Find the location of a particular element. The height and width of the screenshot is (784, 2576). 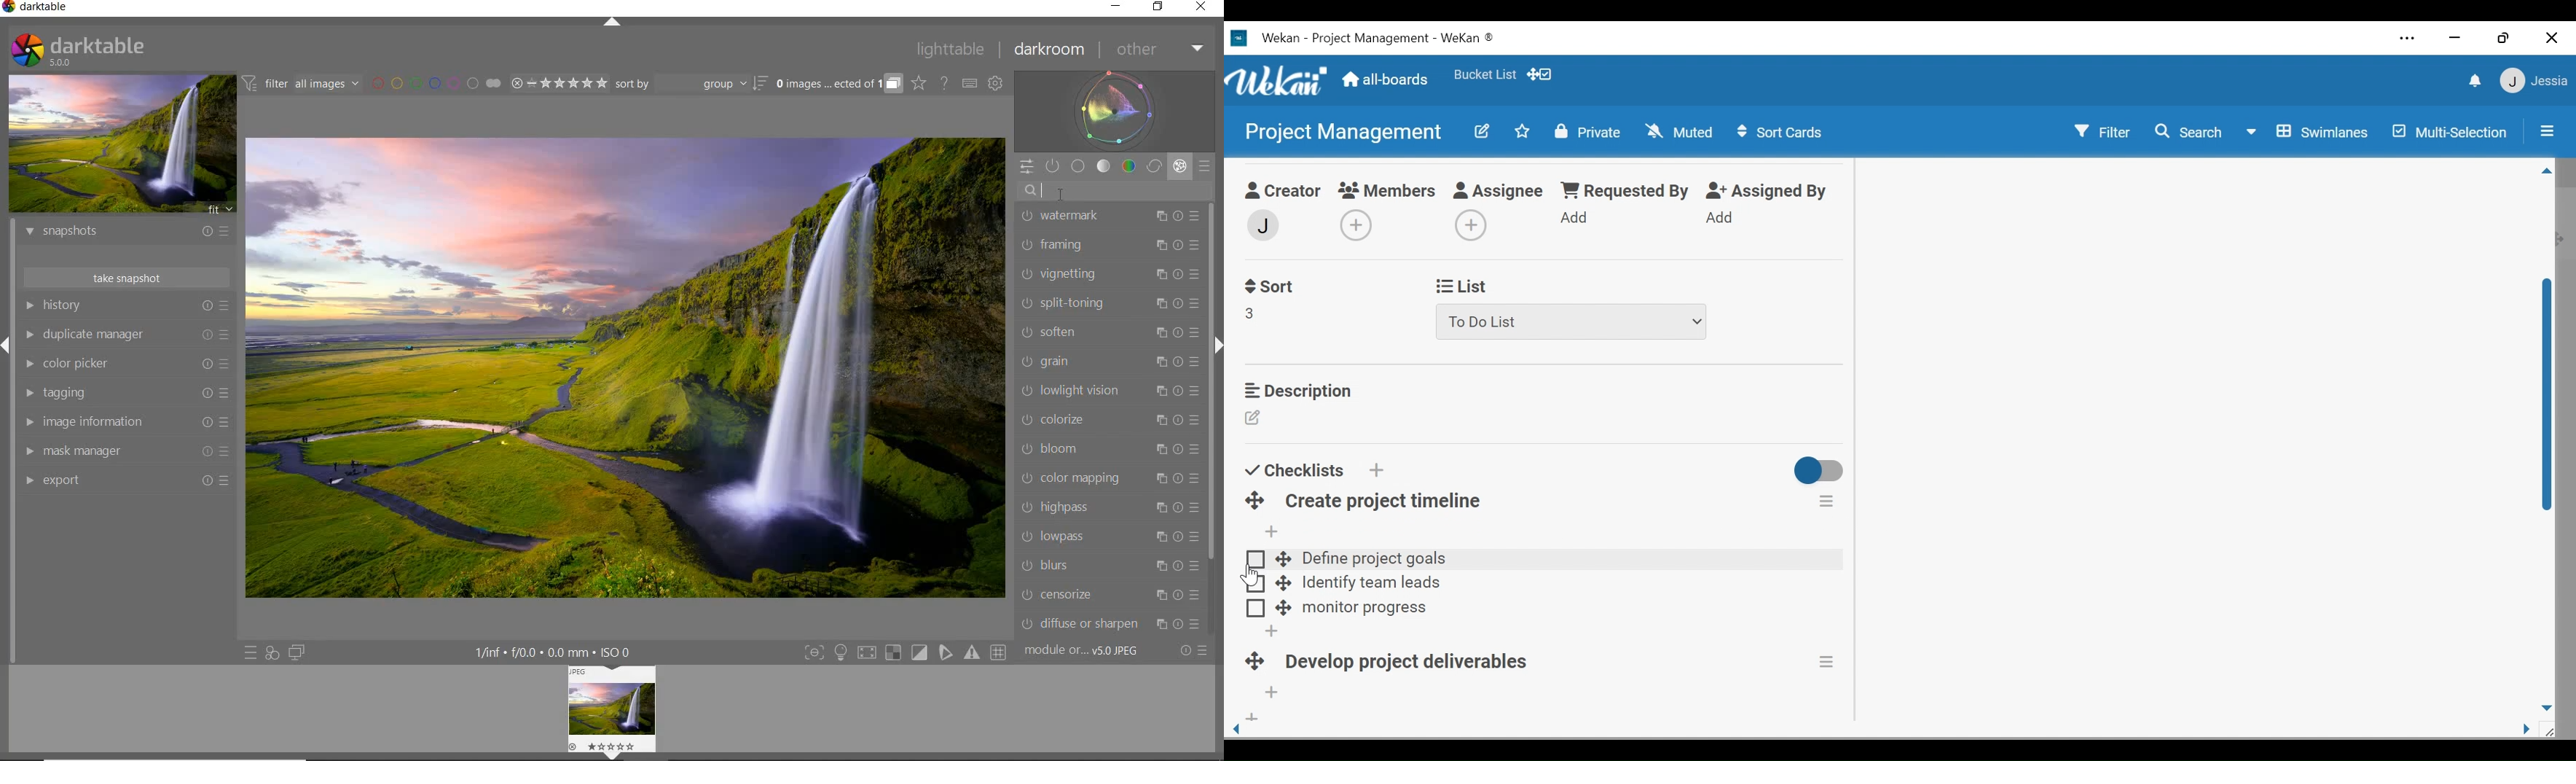

DISPLAYED GUI INFO is located at coordinates (557, 652).